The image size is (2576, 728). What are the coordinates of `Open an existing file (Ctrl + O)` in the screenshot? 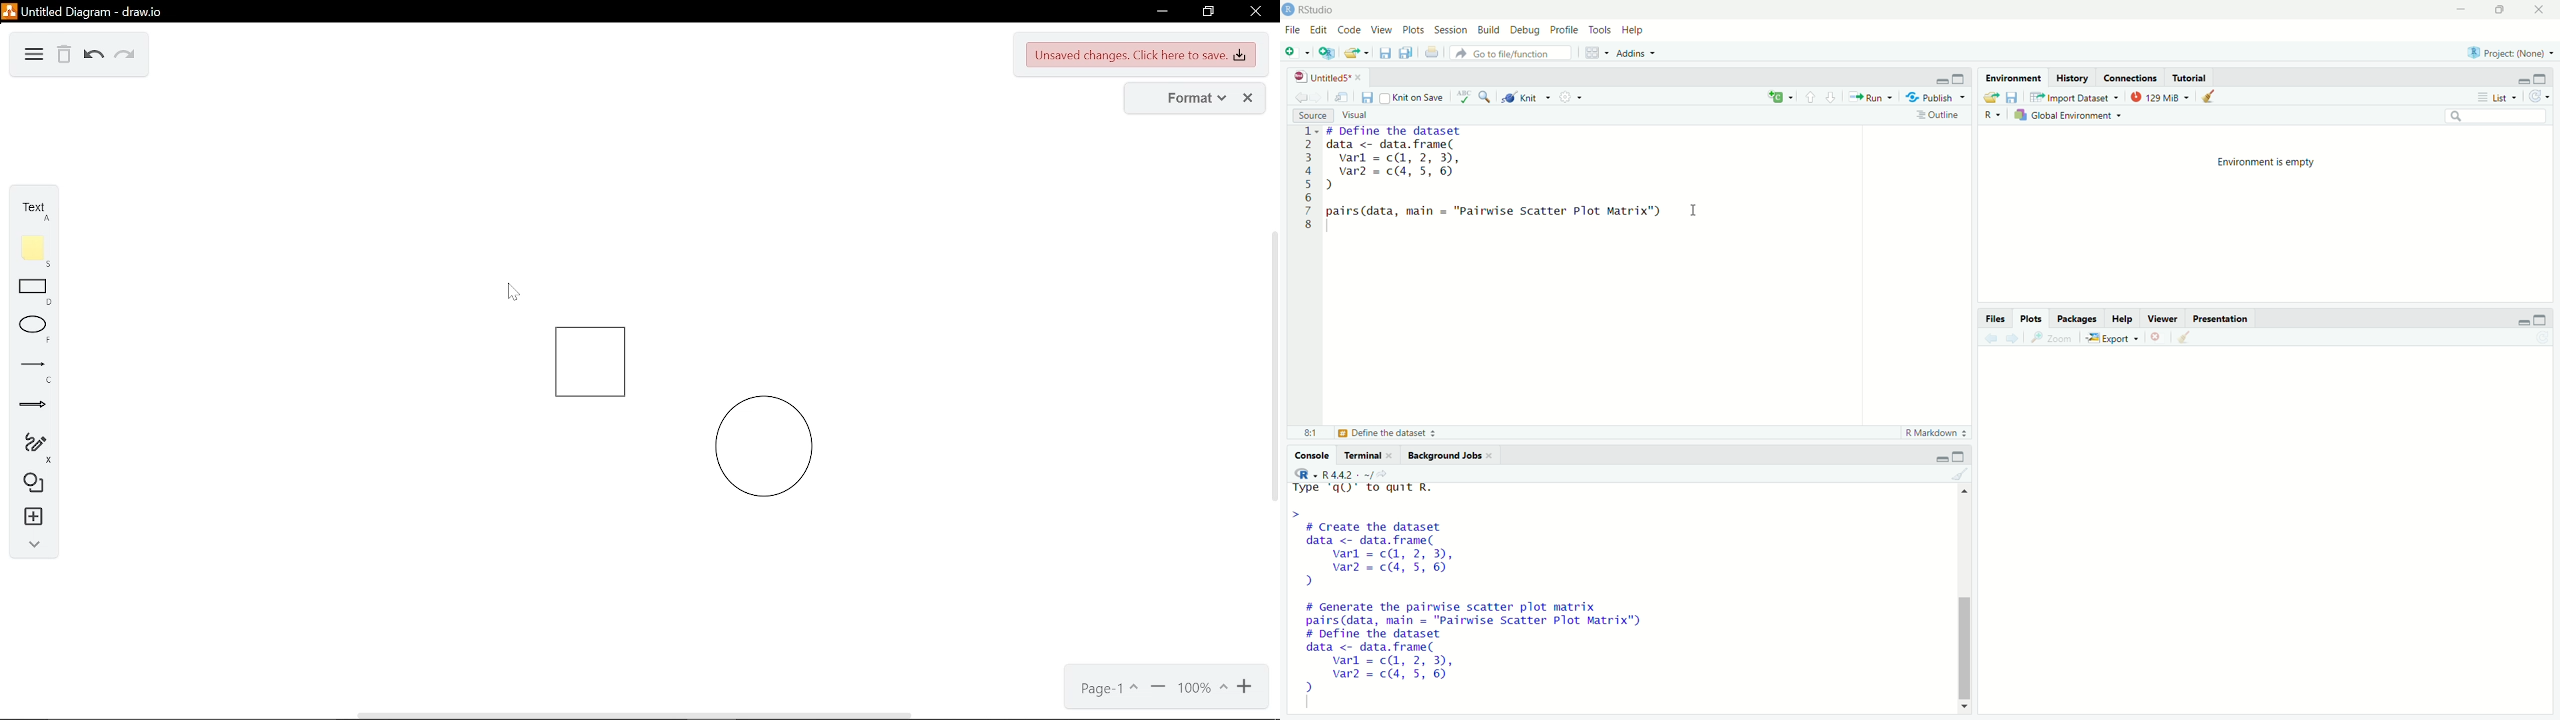 It's located at (1357, 52).